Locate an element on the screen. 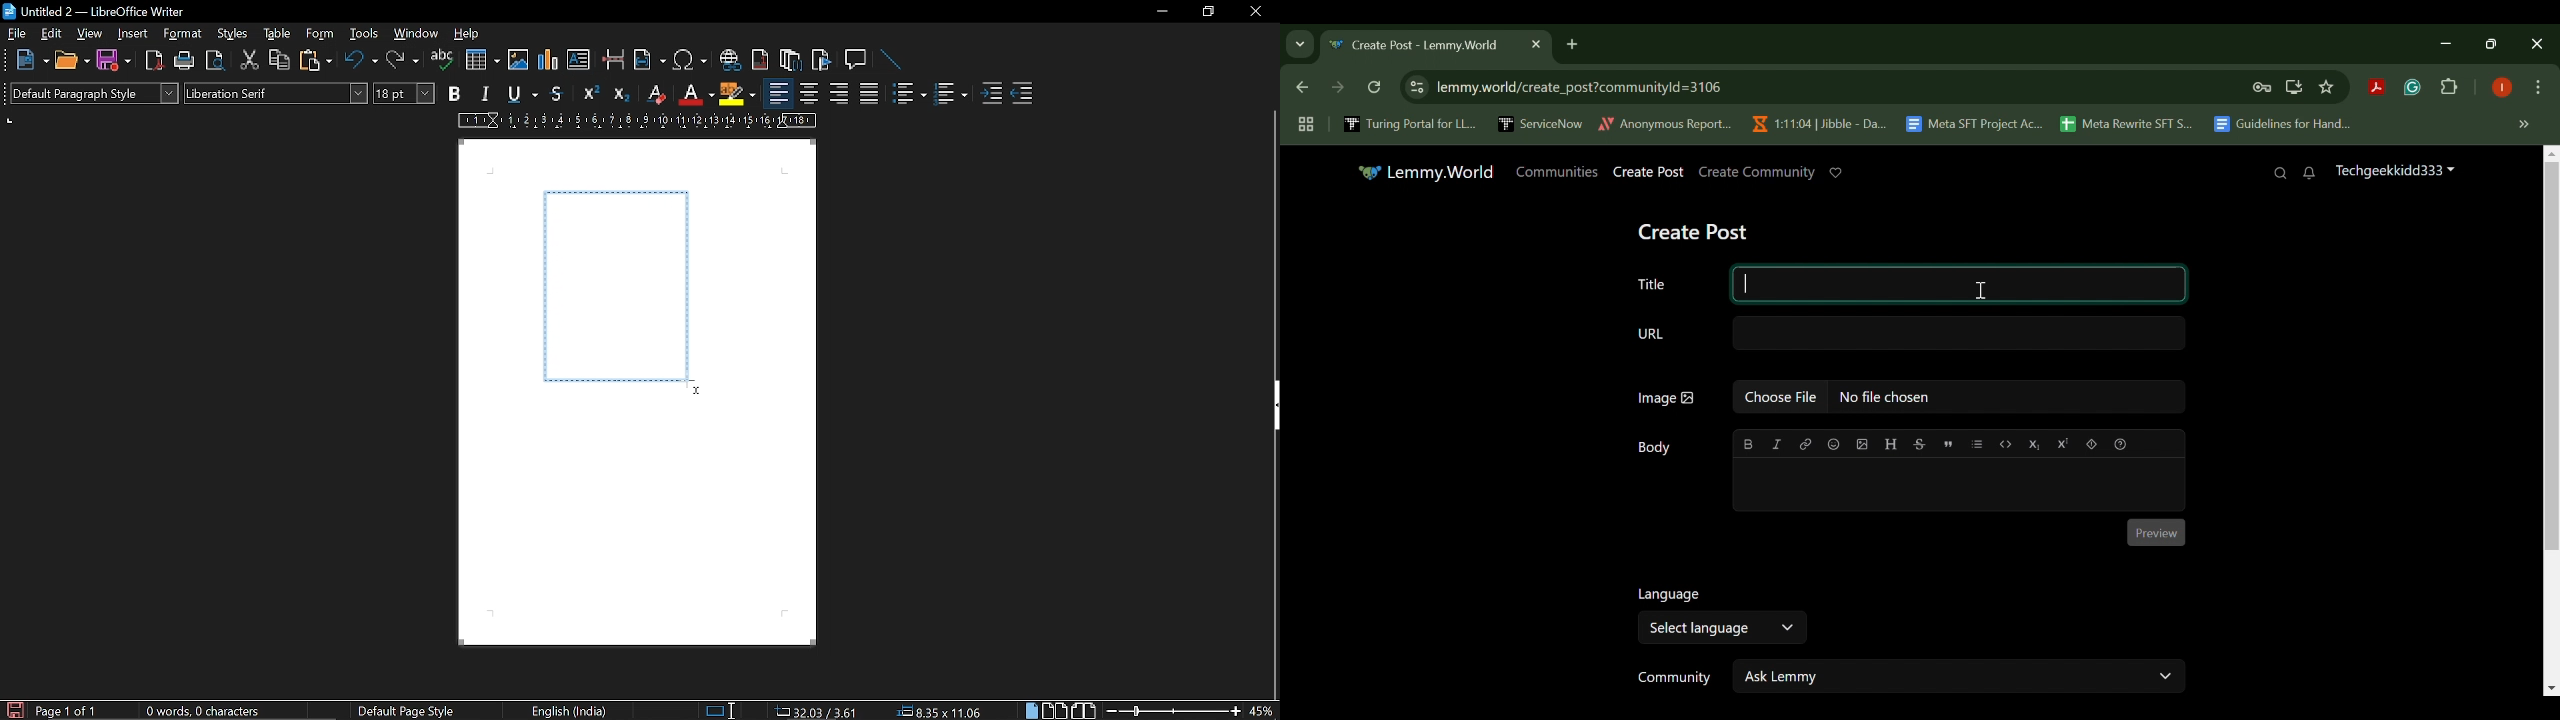  insert symbol is located at coordinates (690, 63).